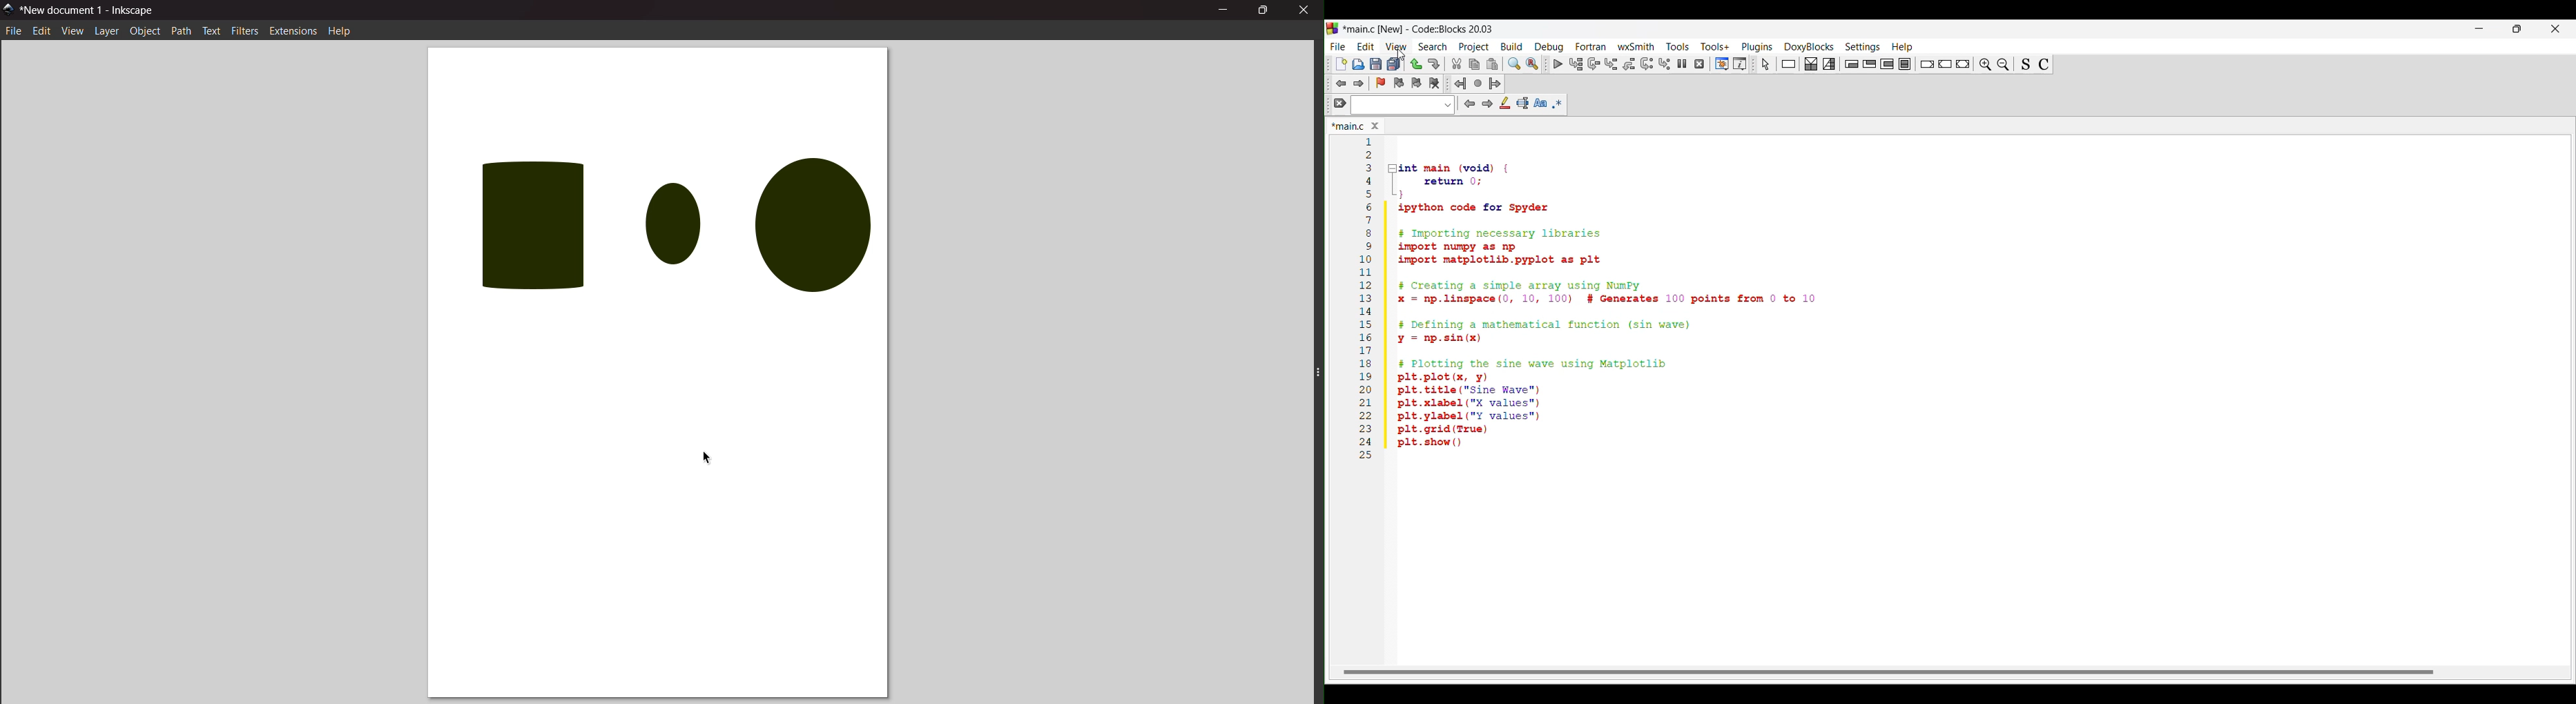  What do you see at coordinates (1611, 64) in the screenshot?
I see `Step into` at bounding box center [1611, 64].